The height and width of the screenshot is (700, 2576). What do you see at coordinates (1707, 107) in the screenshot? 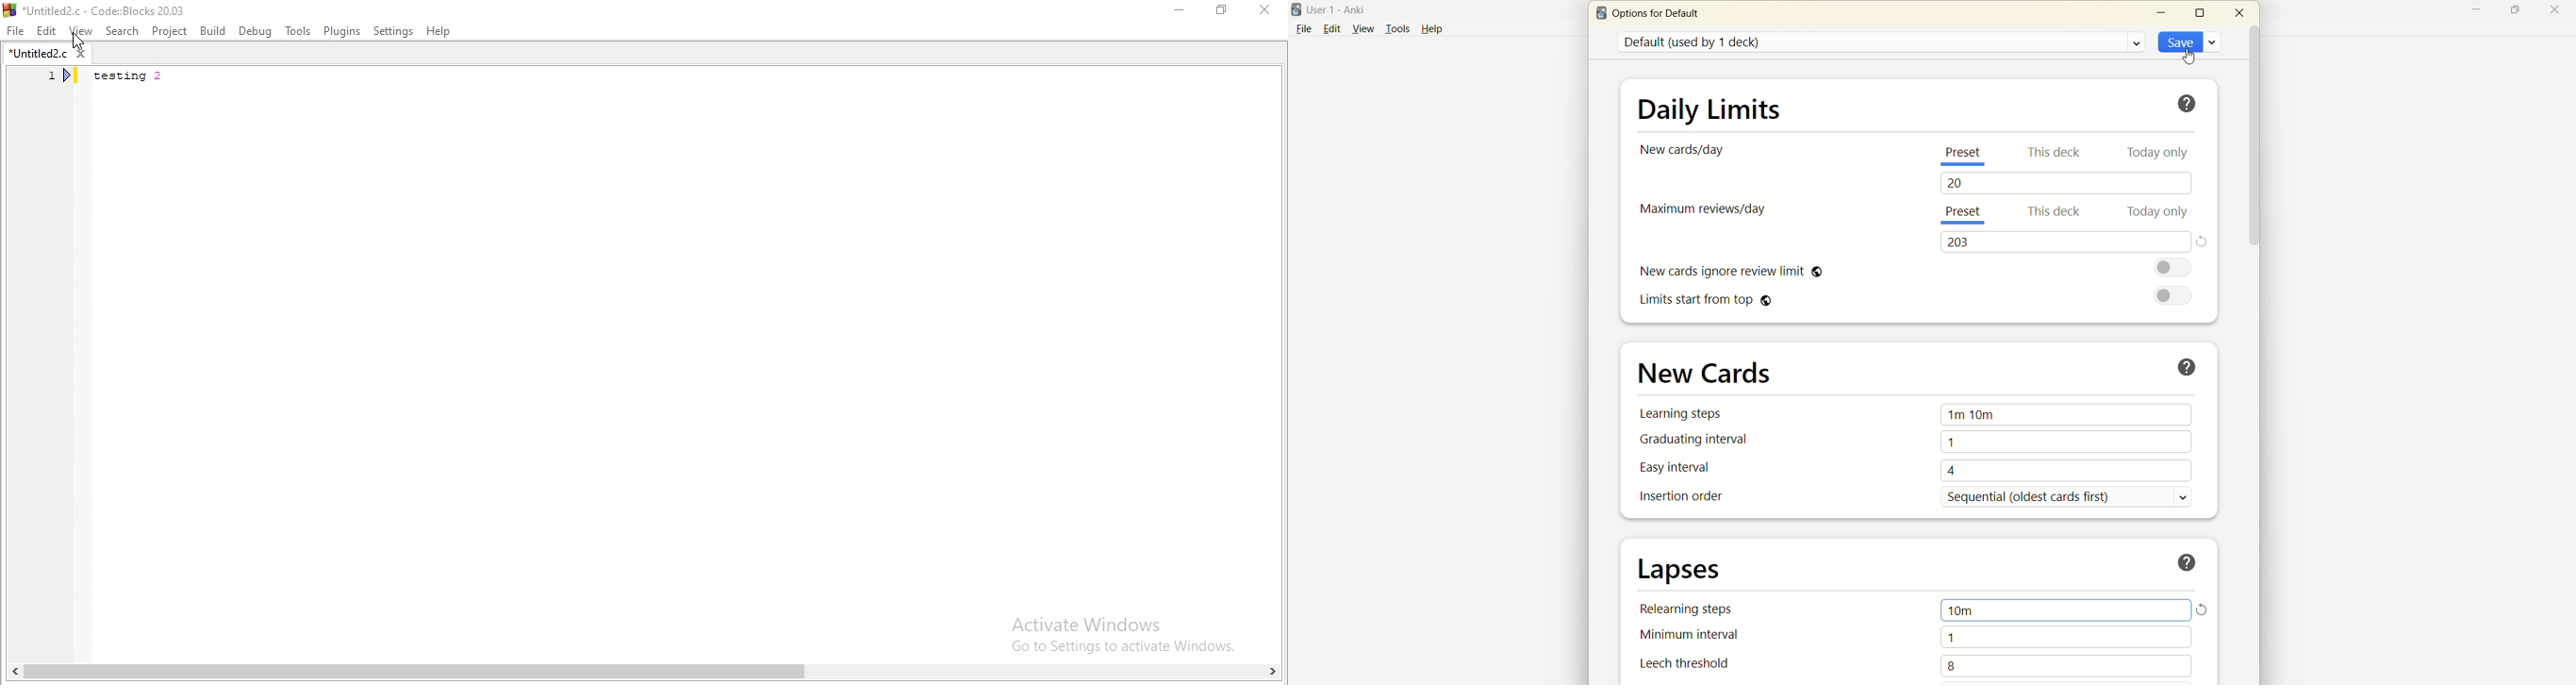
I see `daily limits` at bounding box center [1707, 107].